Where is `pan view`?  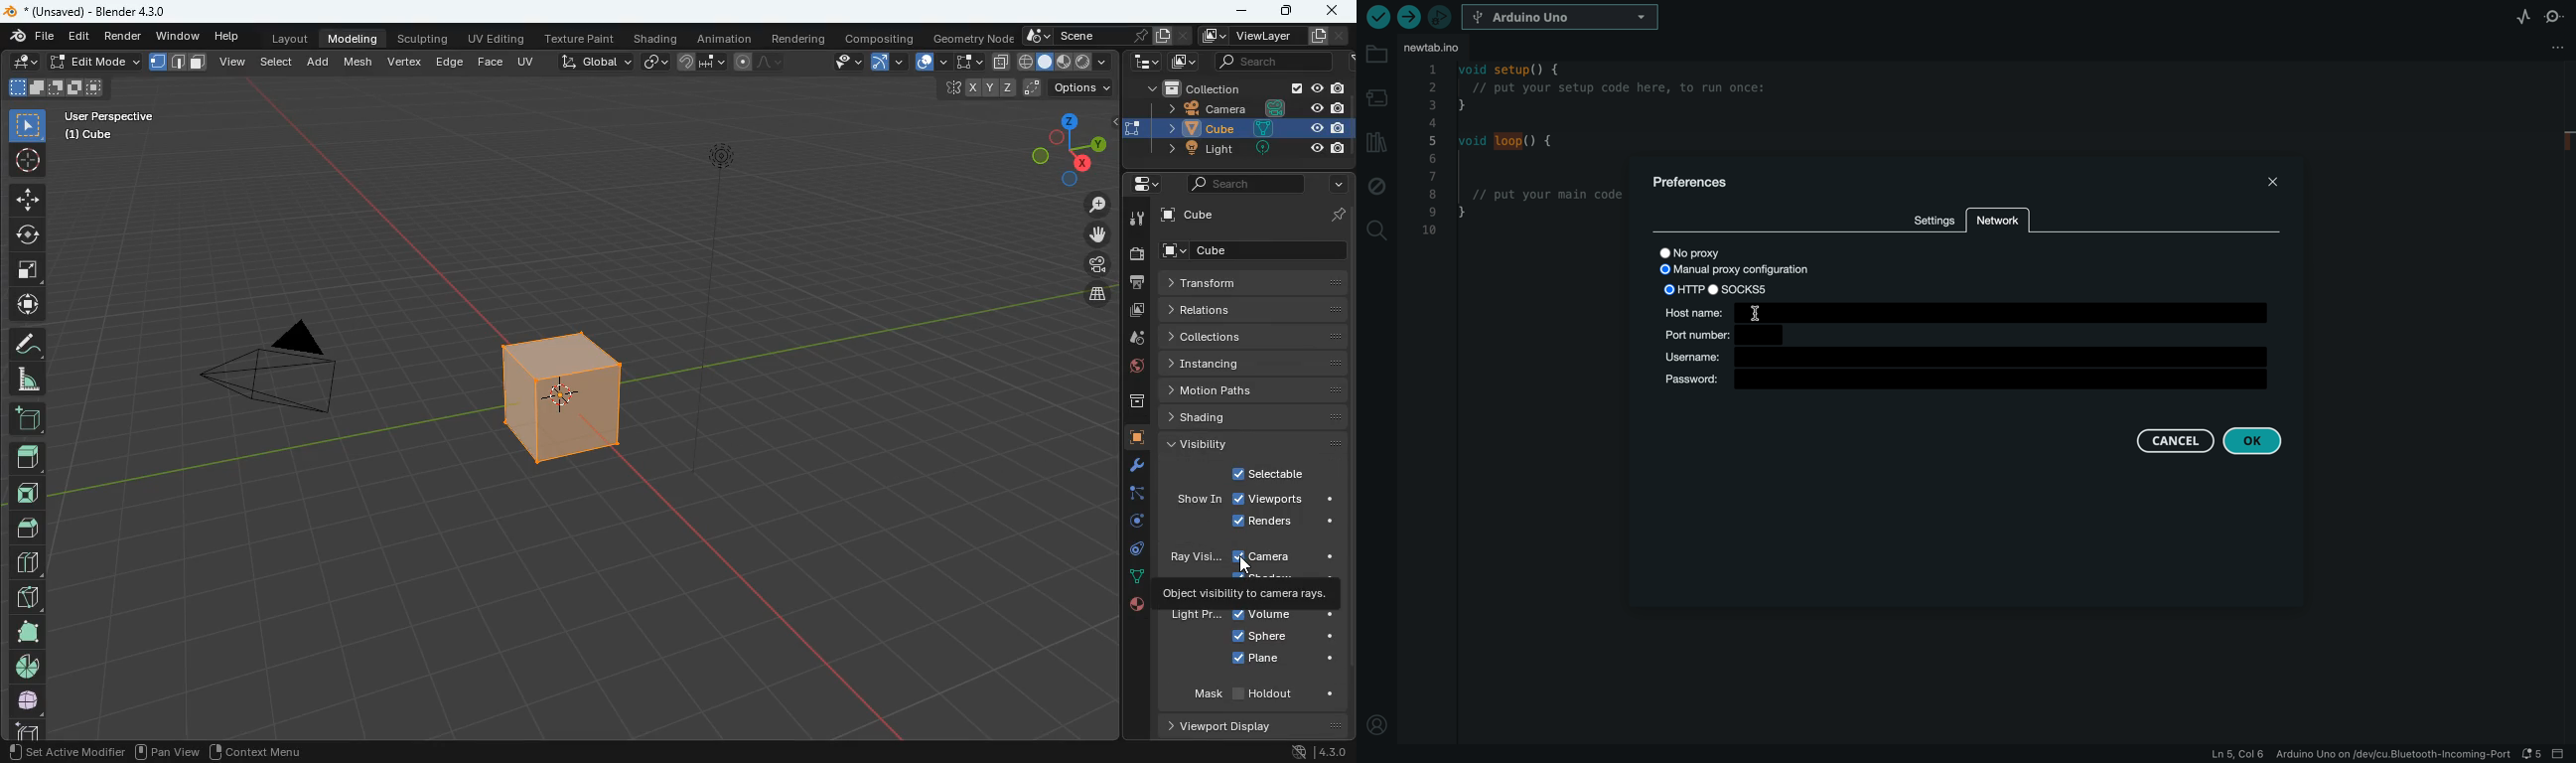
pan view is located at coordinates (166, 750).